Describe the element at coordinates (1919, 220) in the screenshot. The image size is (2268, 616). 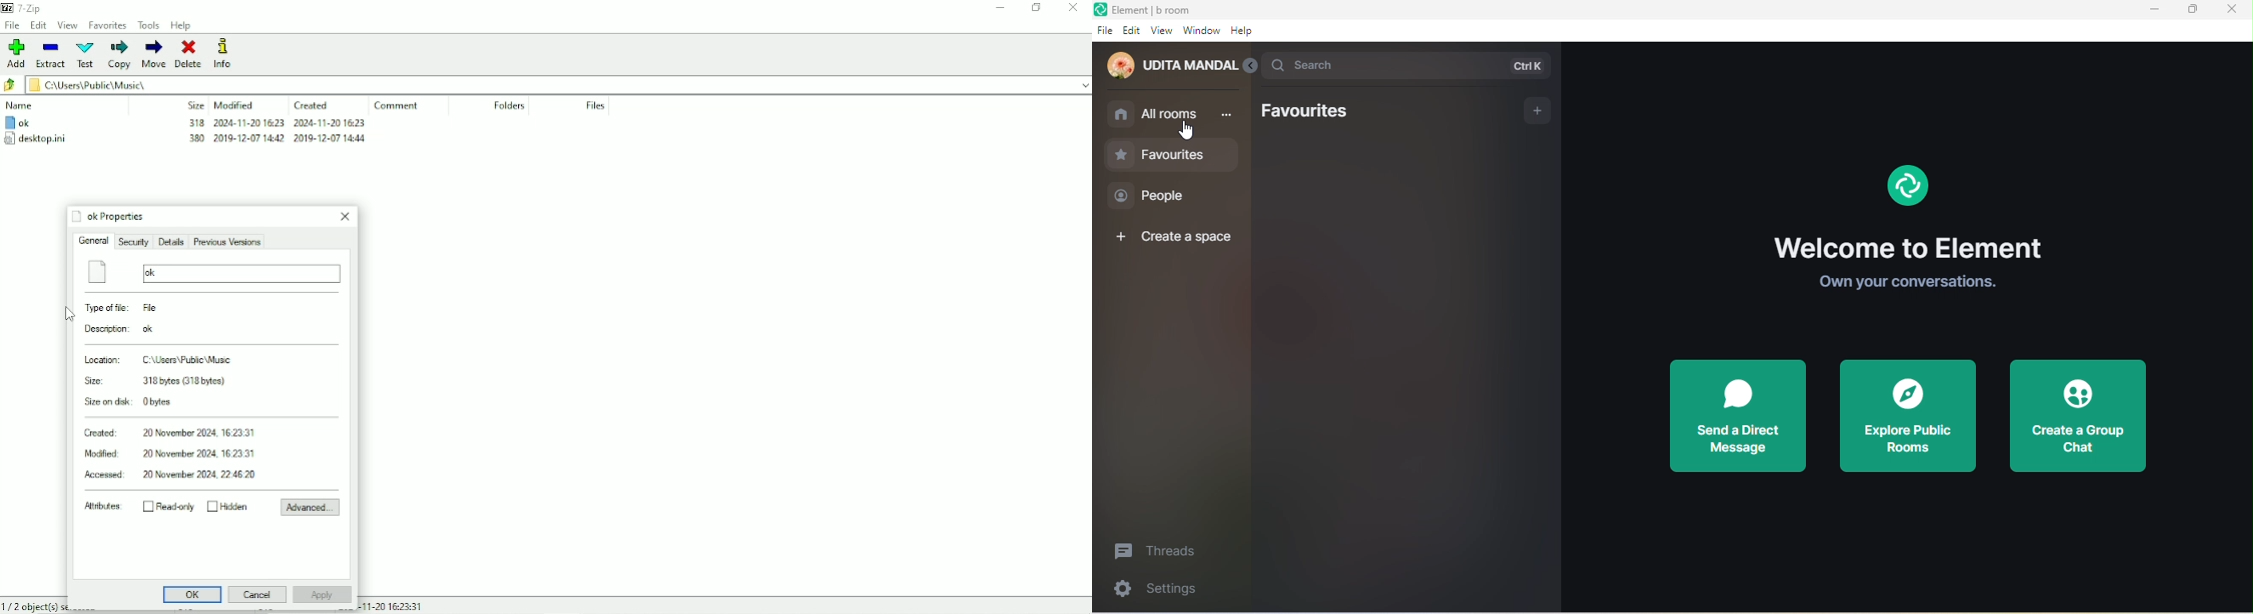
I see `welcome to element` at that location.